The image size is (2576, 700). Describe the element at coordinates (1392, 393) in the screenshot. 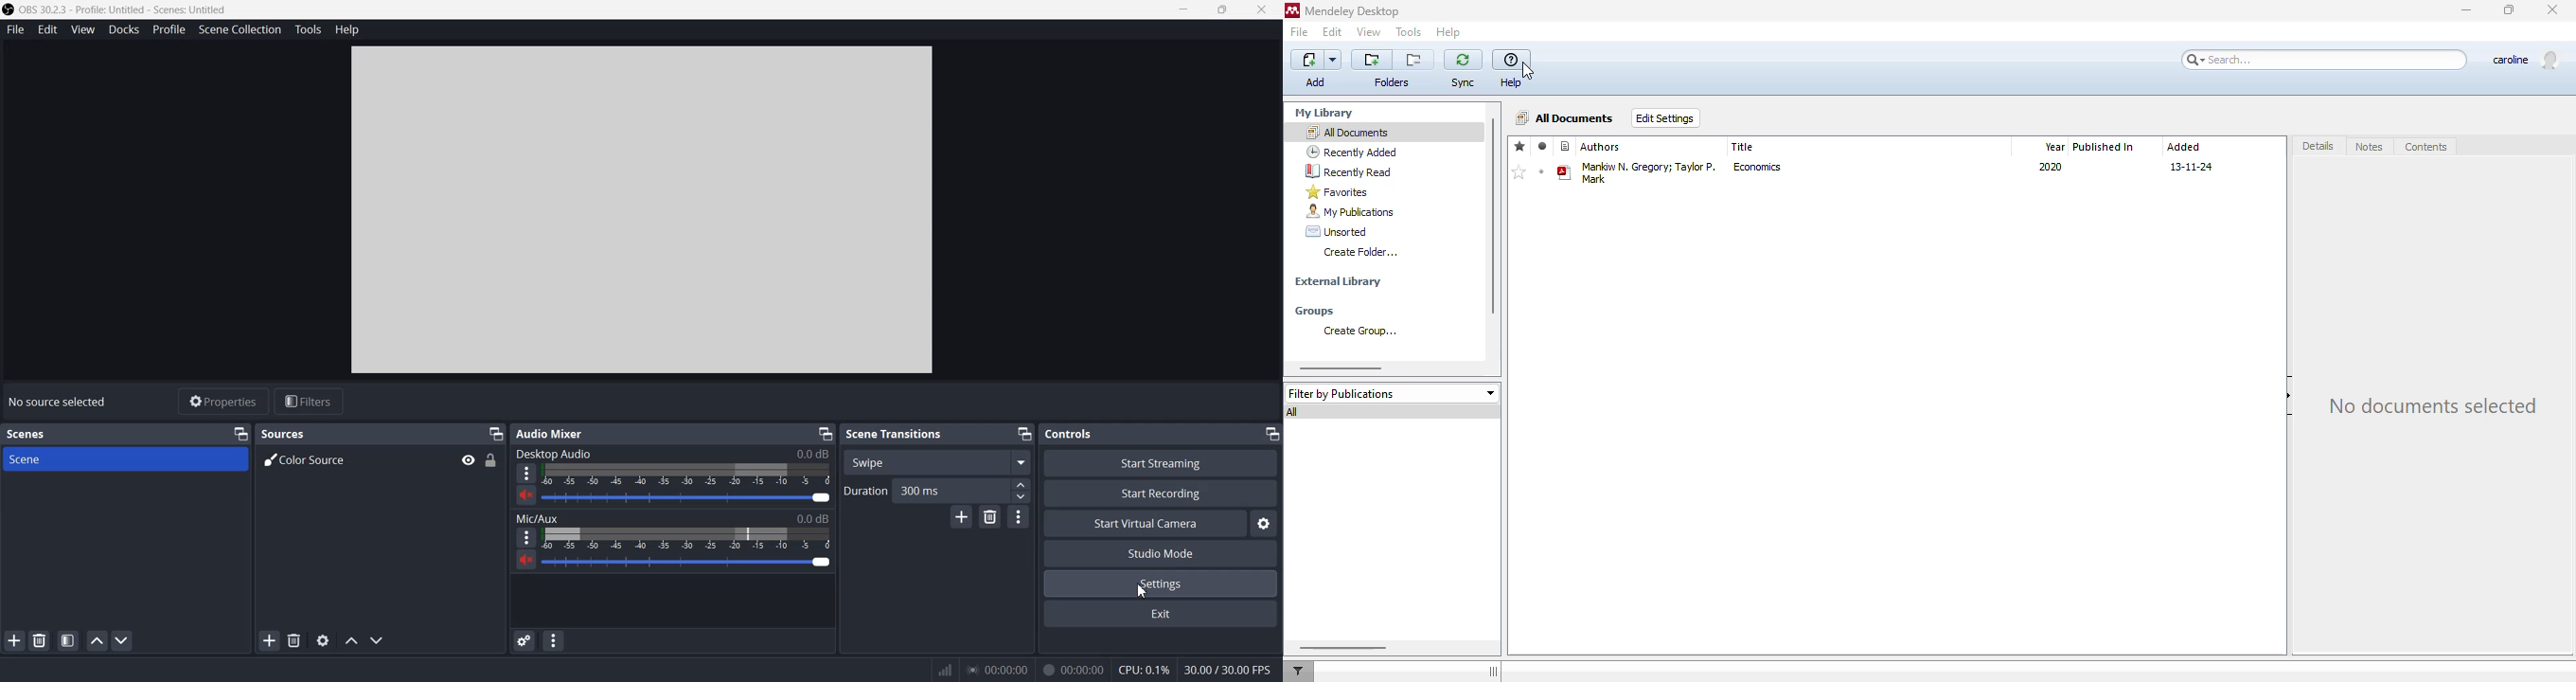

I see `filter by publications` at that location.